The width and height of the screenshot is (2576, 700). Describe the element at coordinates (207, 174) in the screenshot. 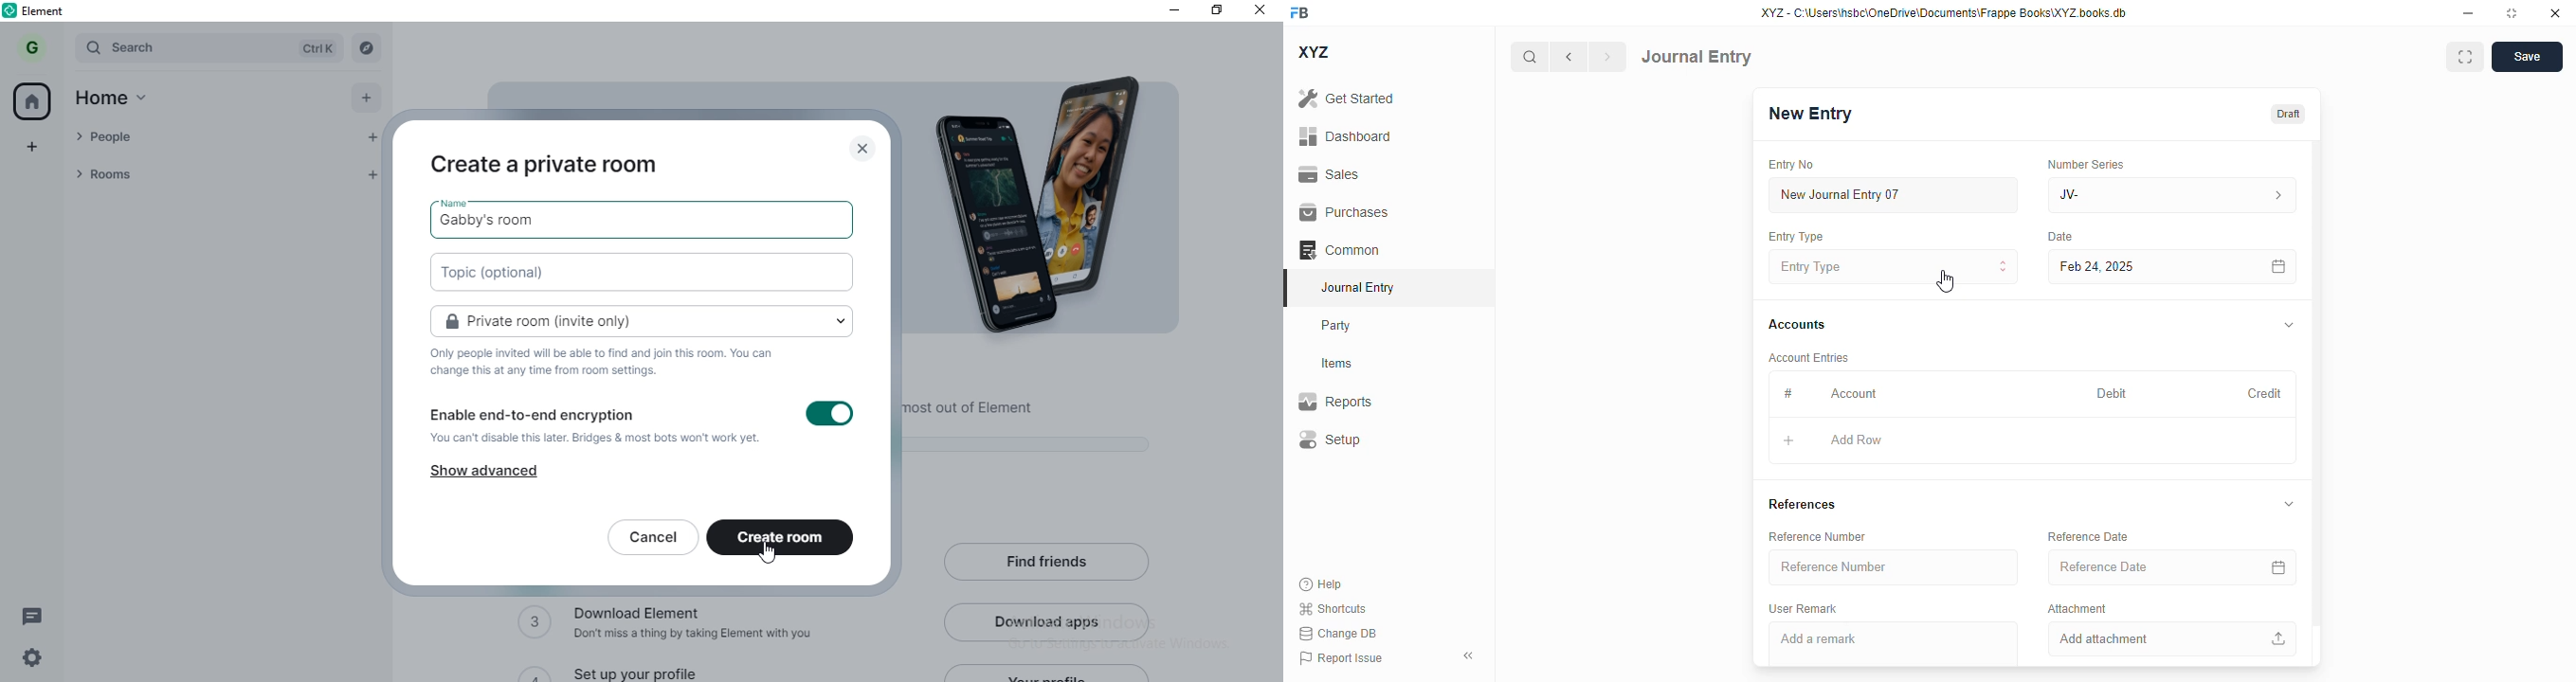

I see `rooms` at that location.